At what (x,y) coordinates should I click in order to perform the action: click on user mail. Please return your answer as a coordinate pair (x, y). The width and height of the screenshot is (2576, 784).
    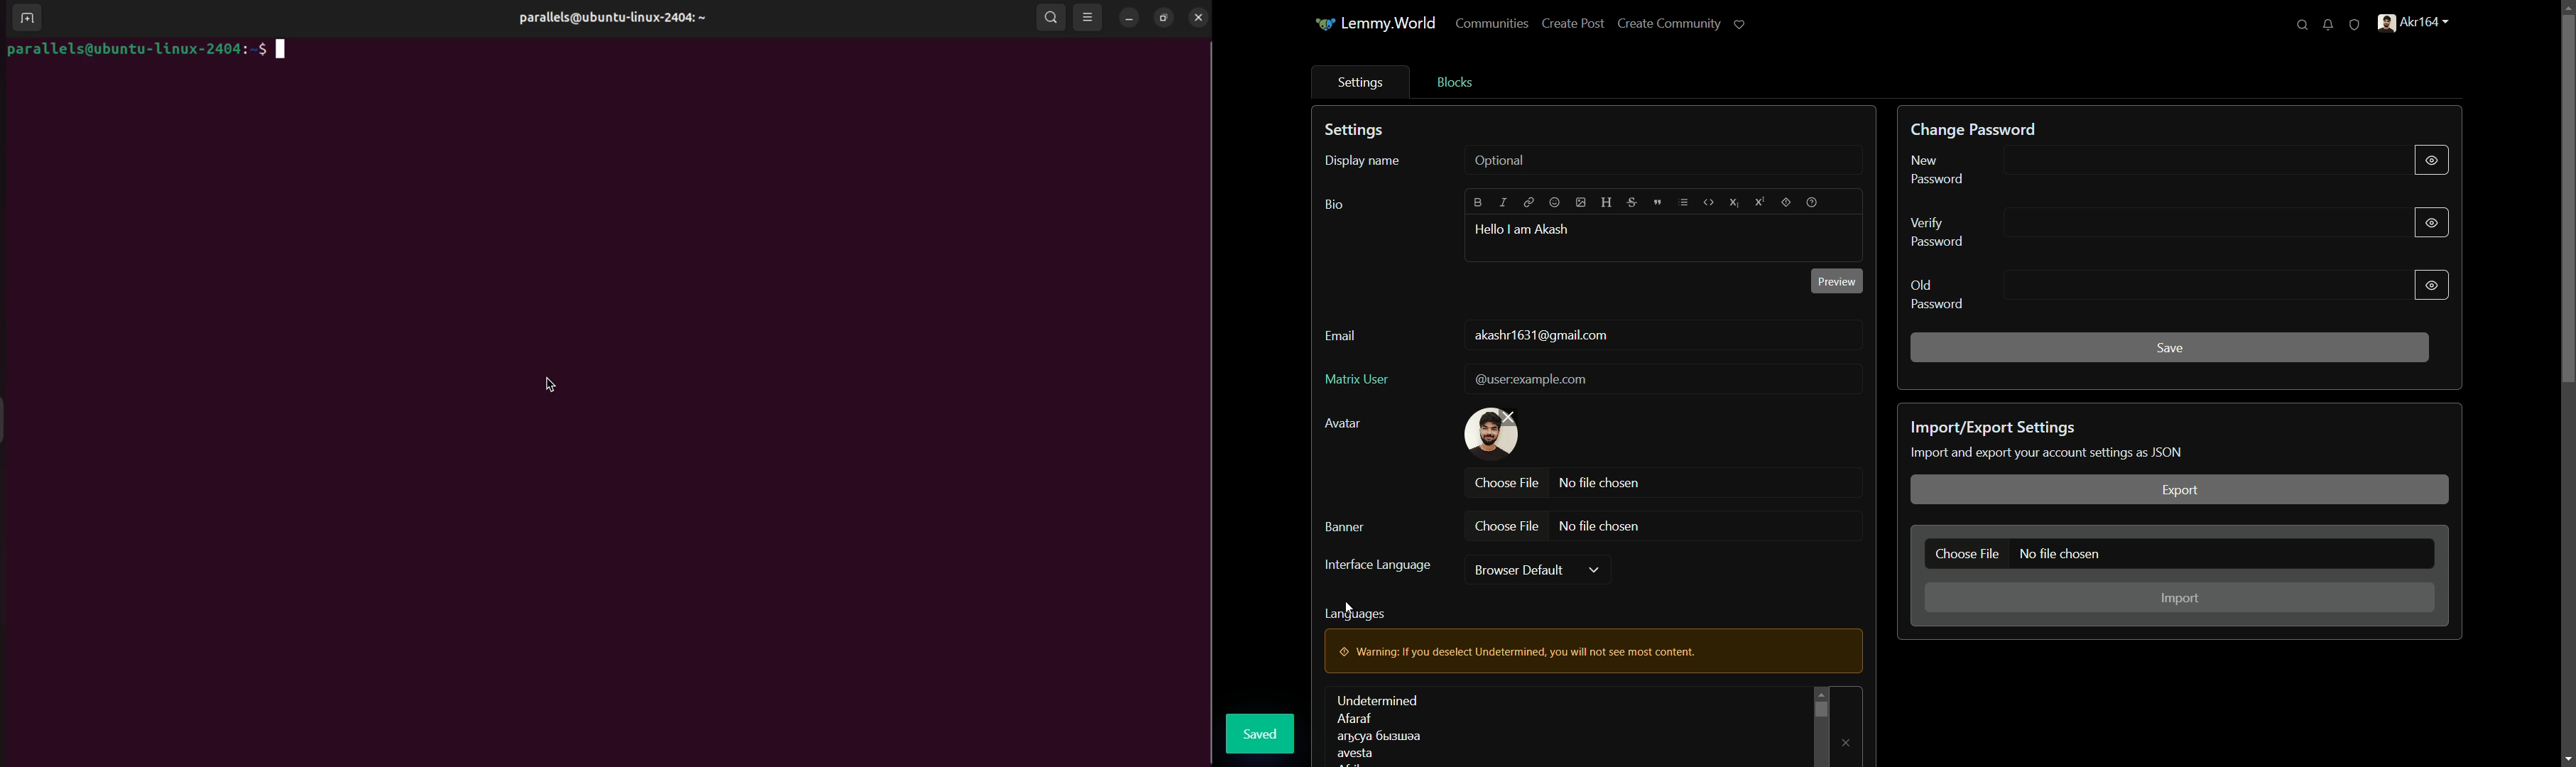
    Looking at the image, I should click on (1541, 337).